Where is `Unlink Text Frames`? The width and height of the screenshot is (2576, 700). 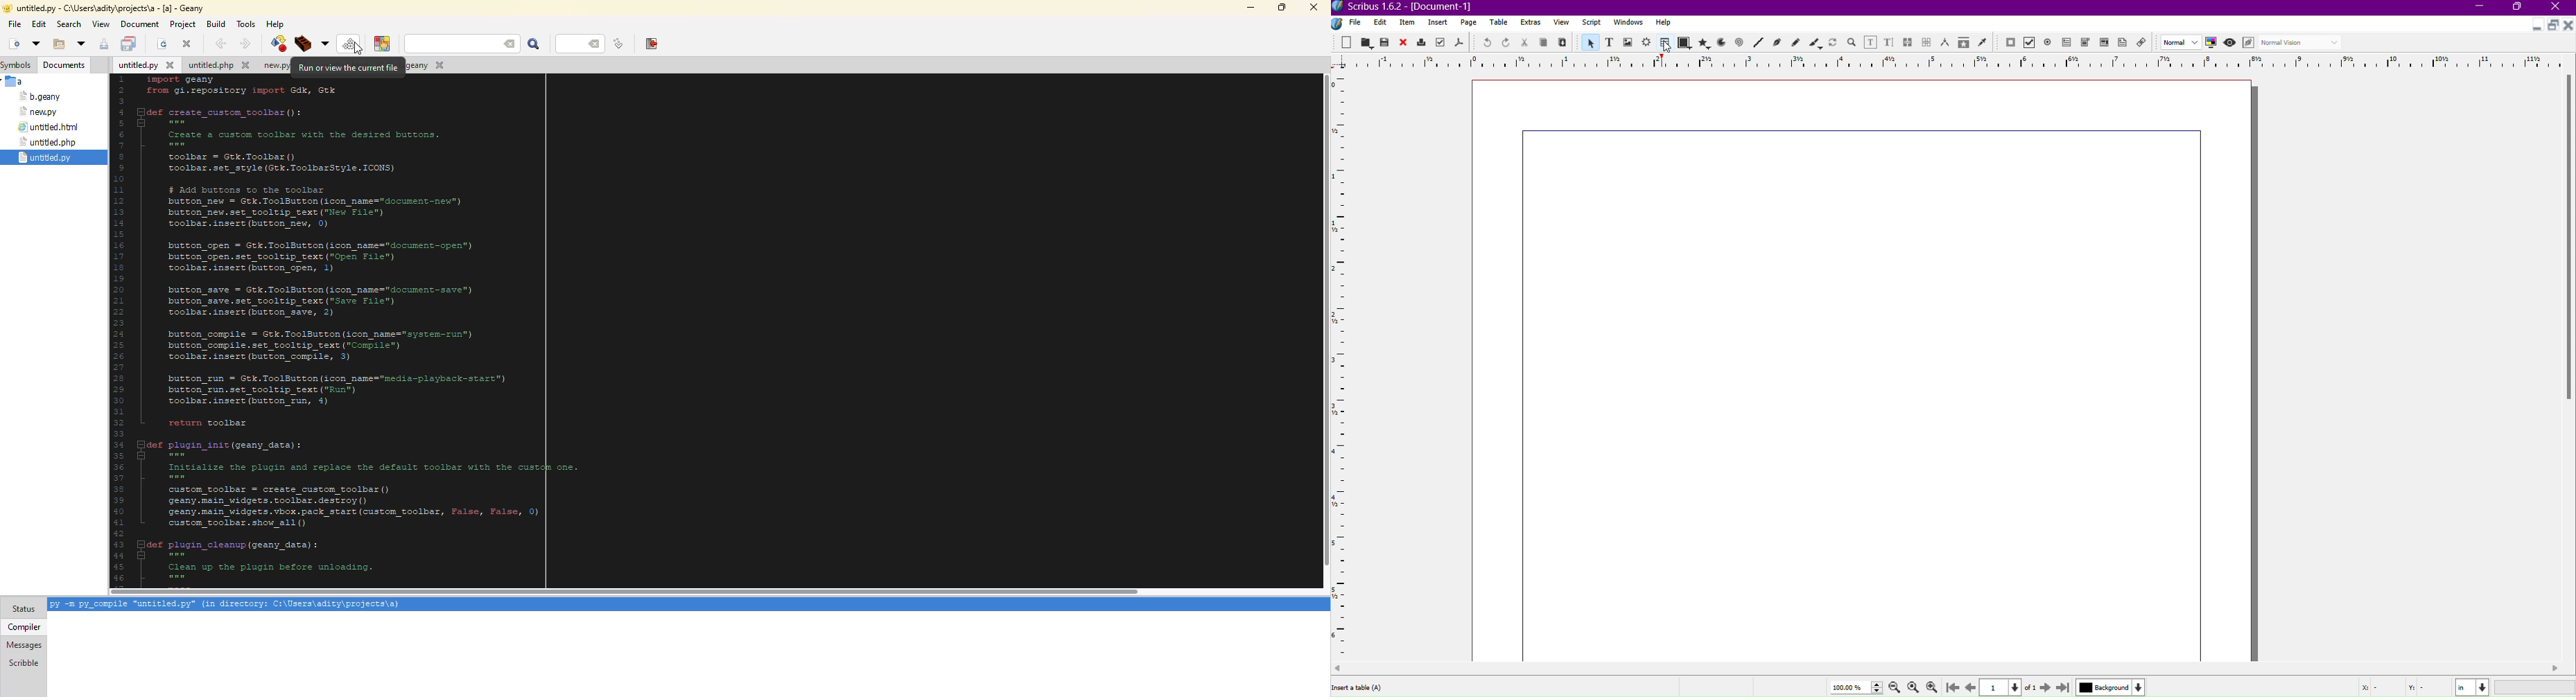
Unlink Text Frames is located at coordinates (1927, 42).